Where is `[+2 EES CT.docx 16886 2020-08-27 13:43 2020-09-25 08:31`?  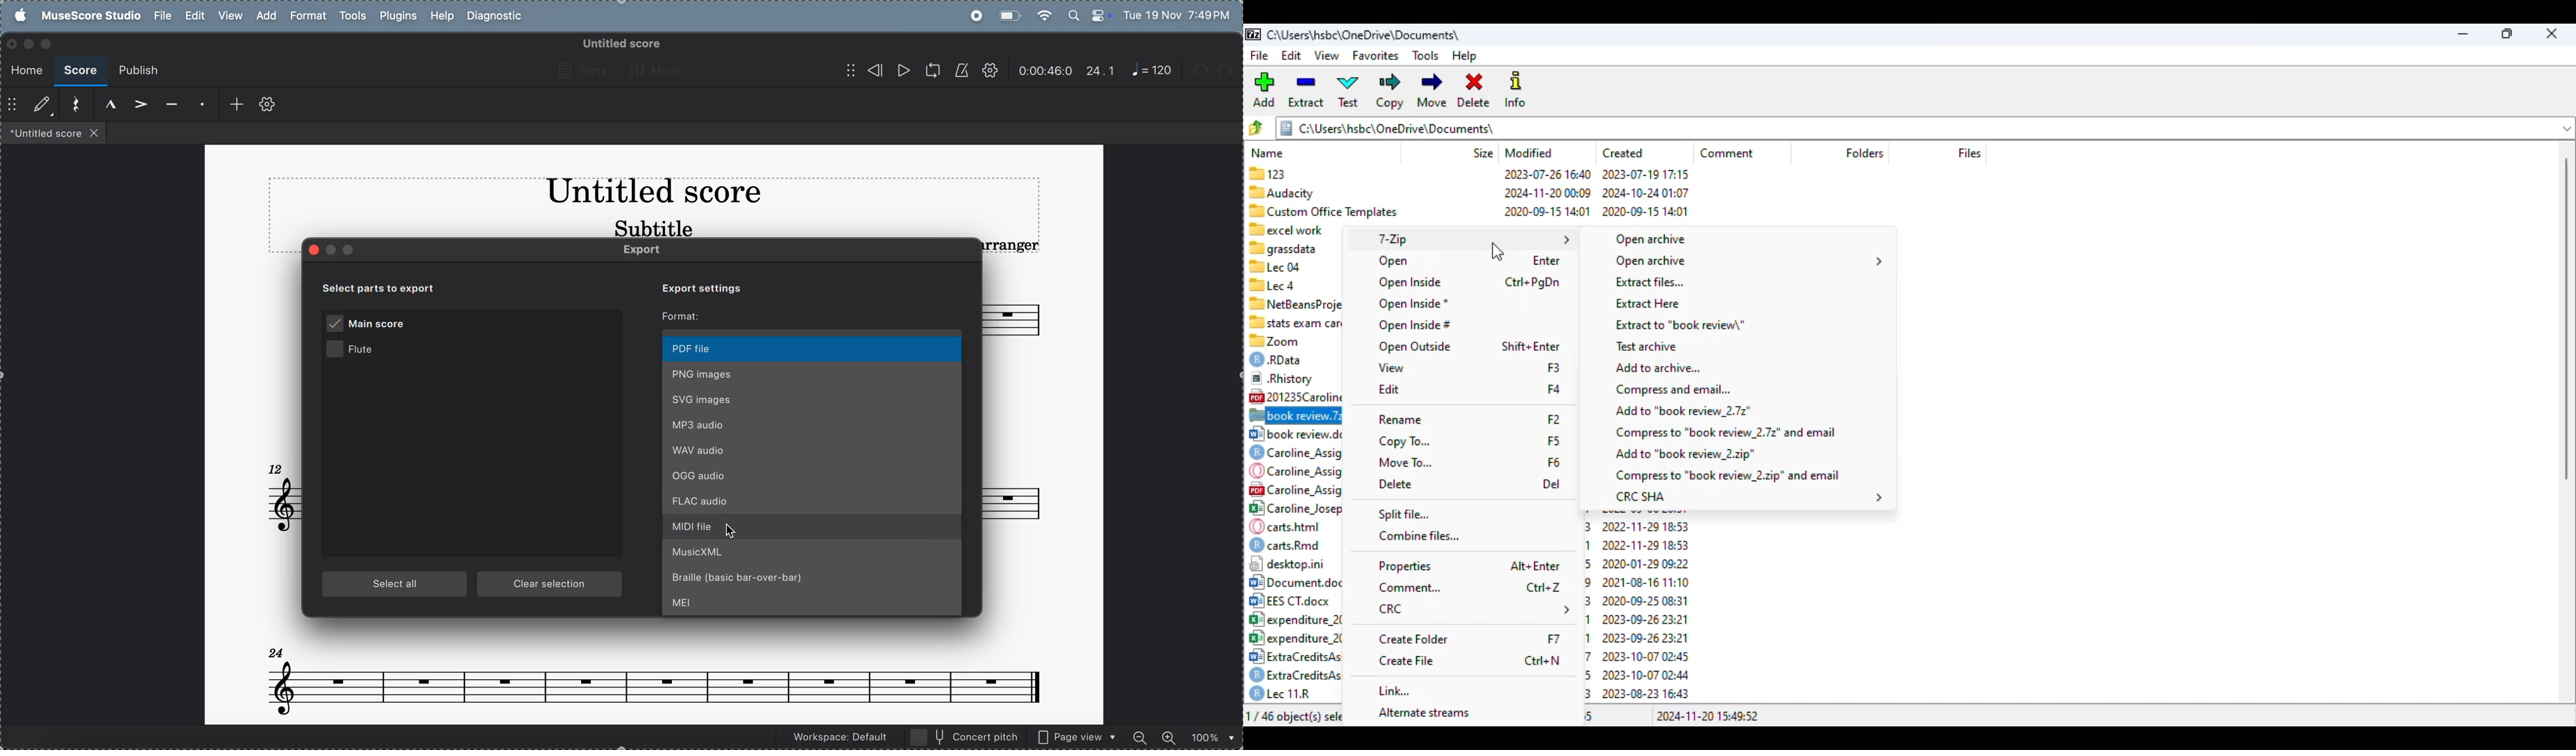 [+2 EES CT.docx 16886 2020-08-27 13:43 2020-09-25 08:31 is located at coordinates (1295, 601).